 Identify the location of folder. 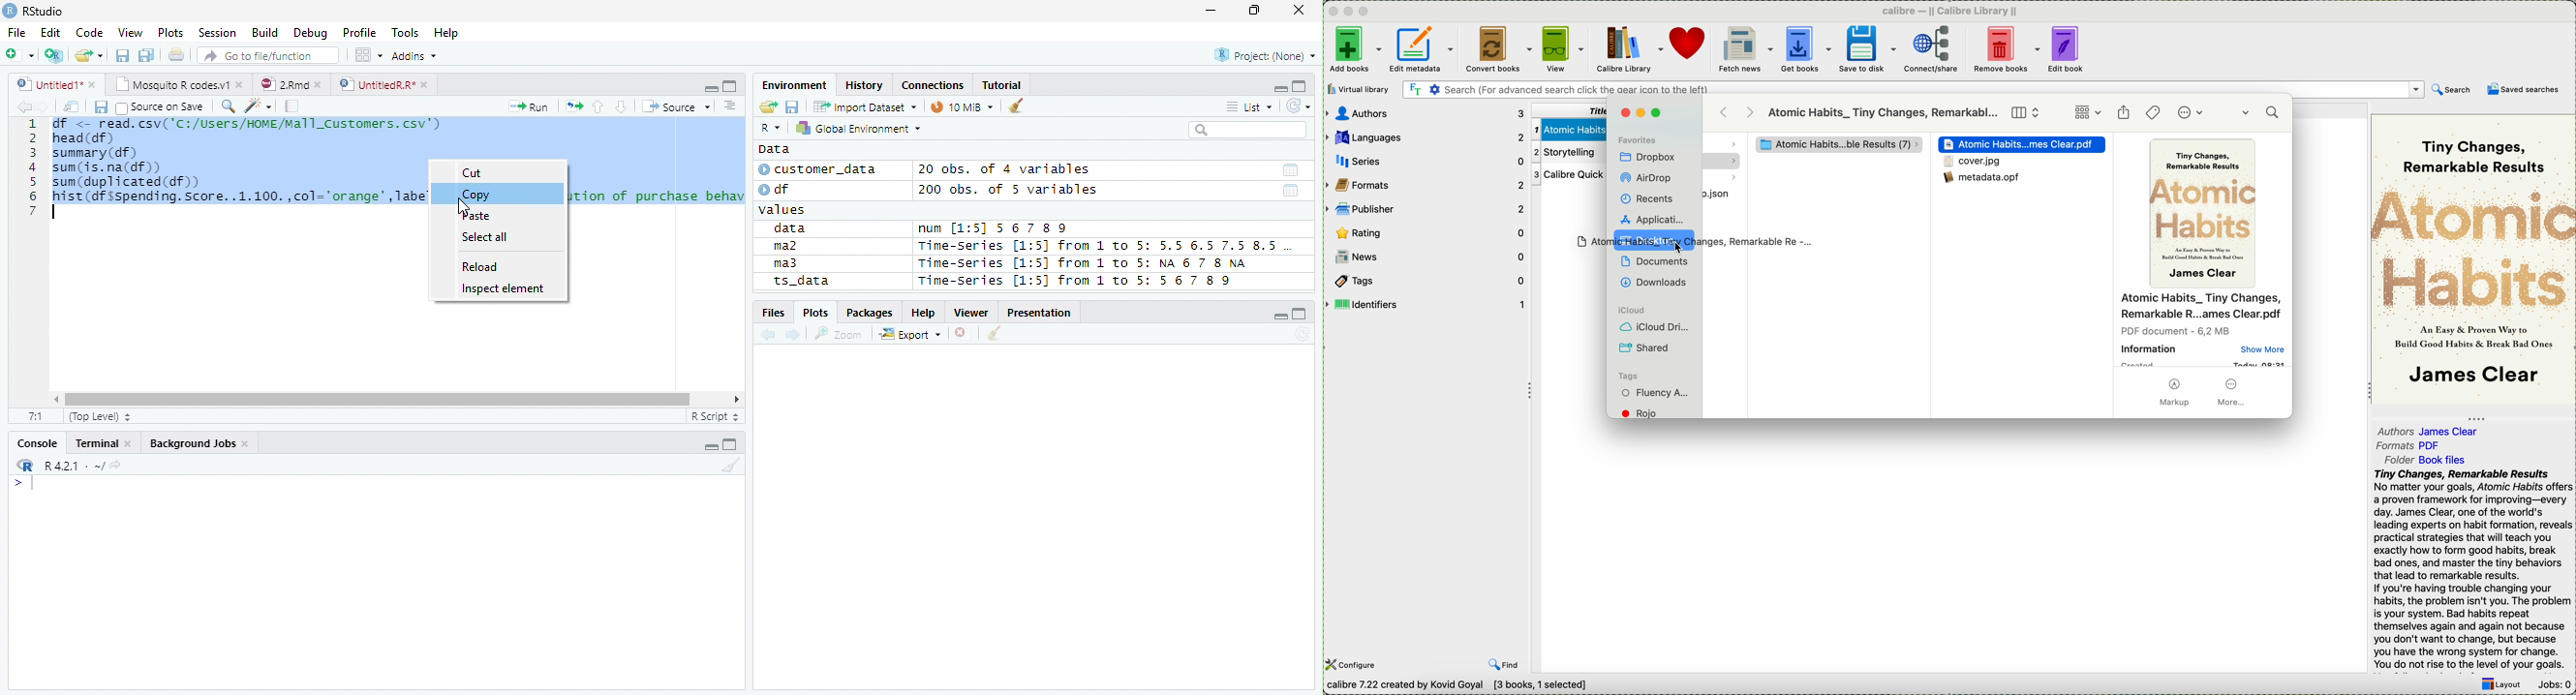
(2431, 459).